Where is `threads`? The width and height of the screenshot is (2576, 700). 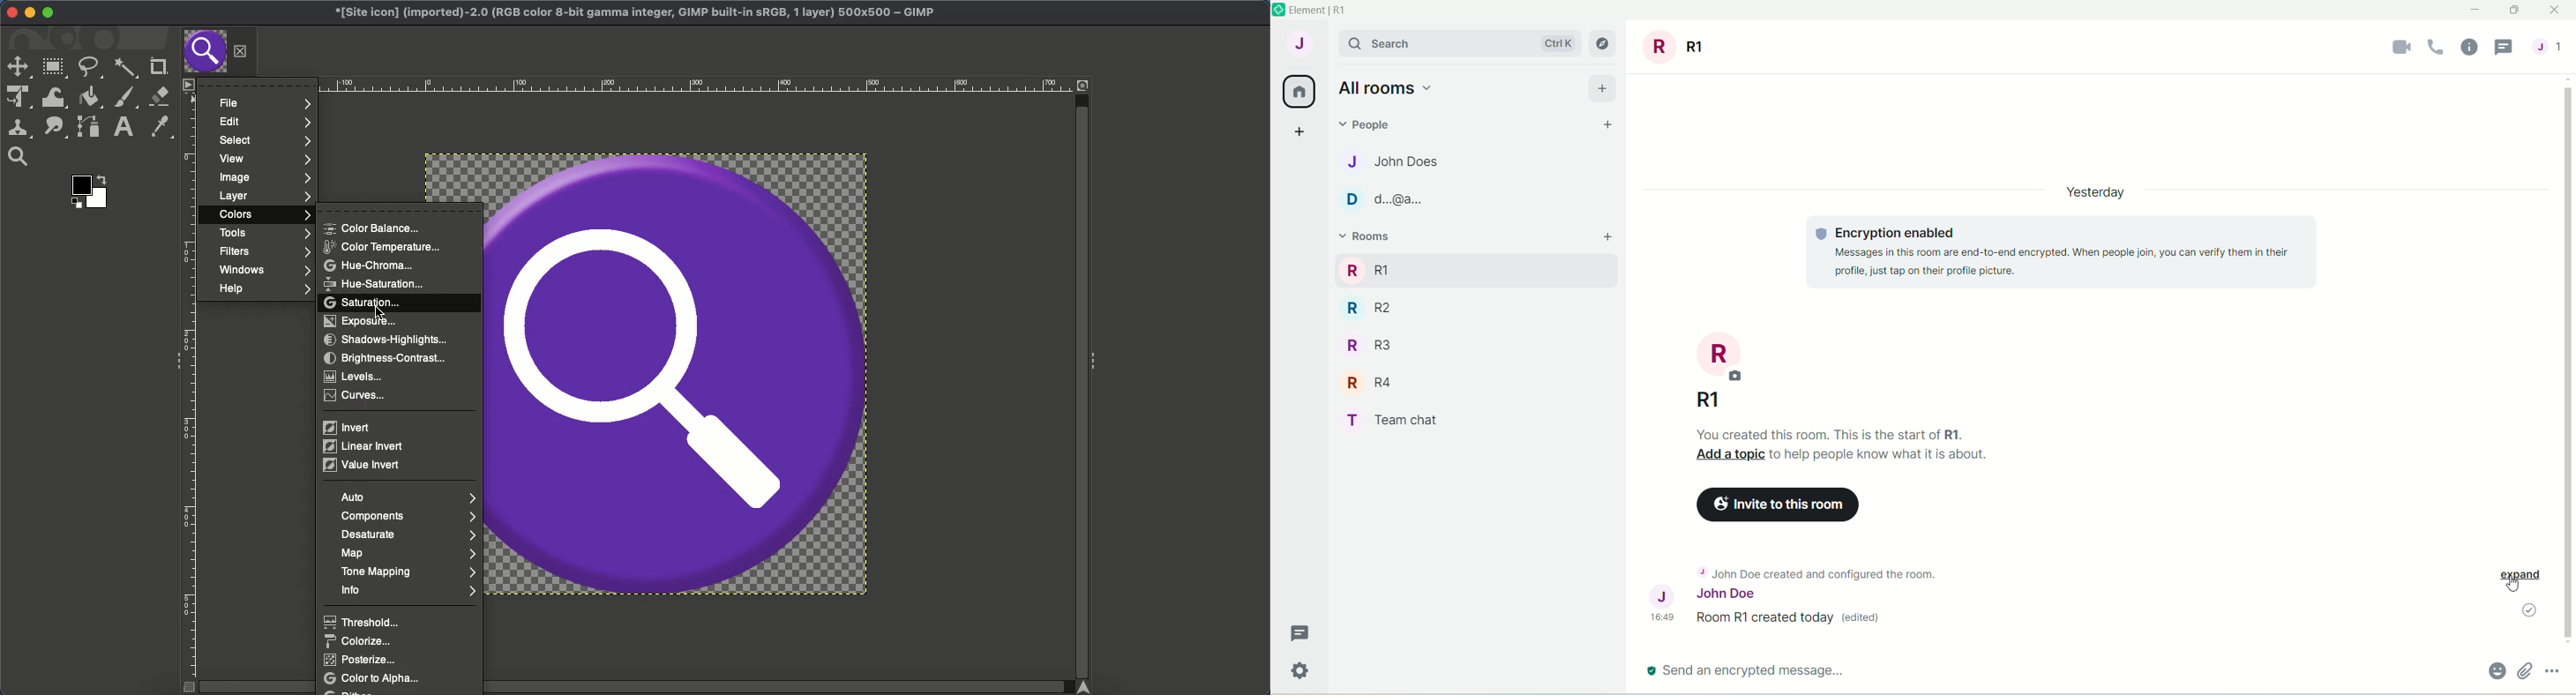
threads is located at coordinates (2504, 48).